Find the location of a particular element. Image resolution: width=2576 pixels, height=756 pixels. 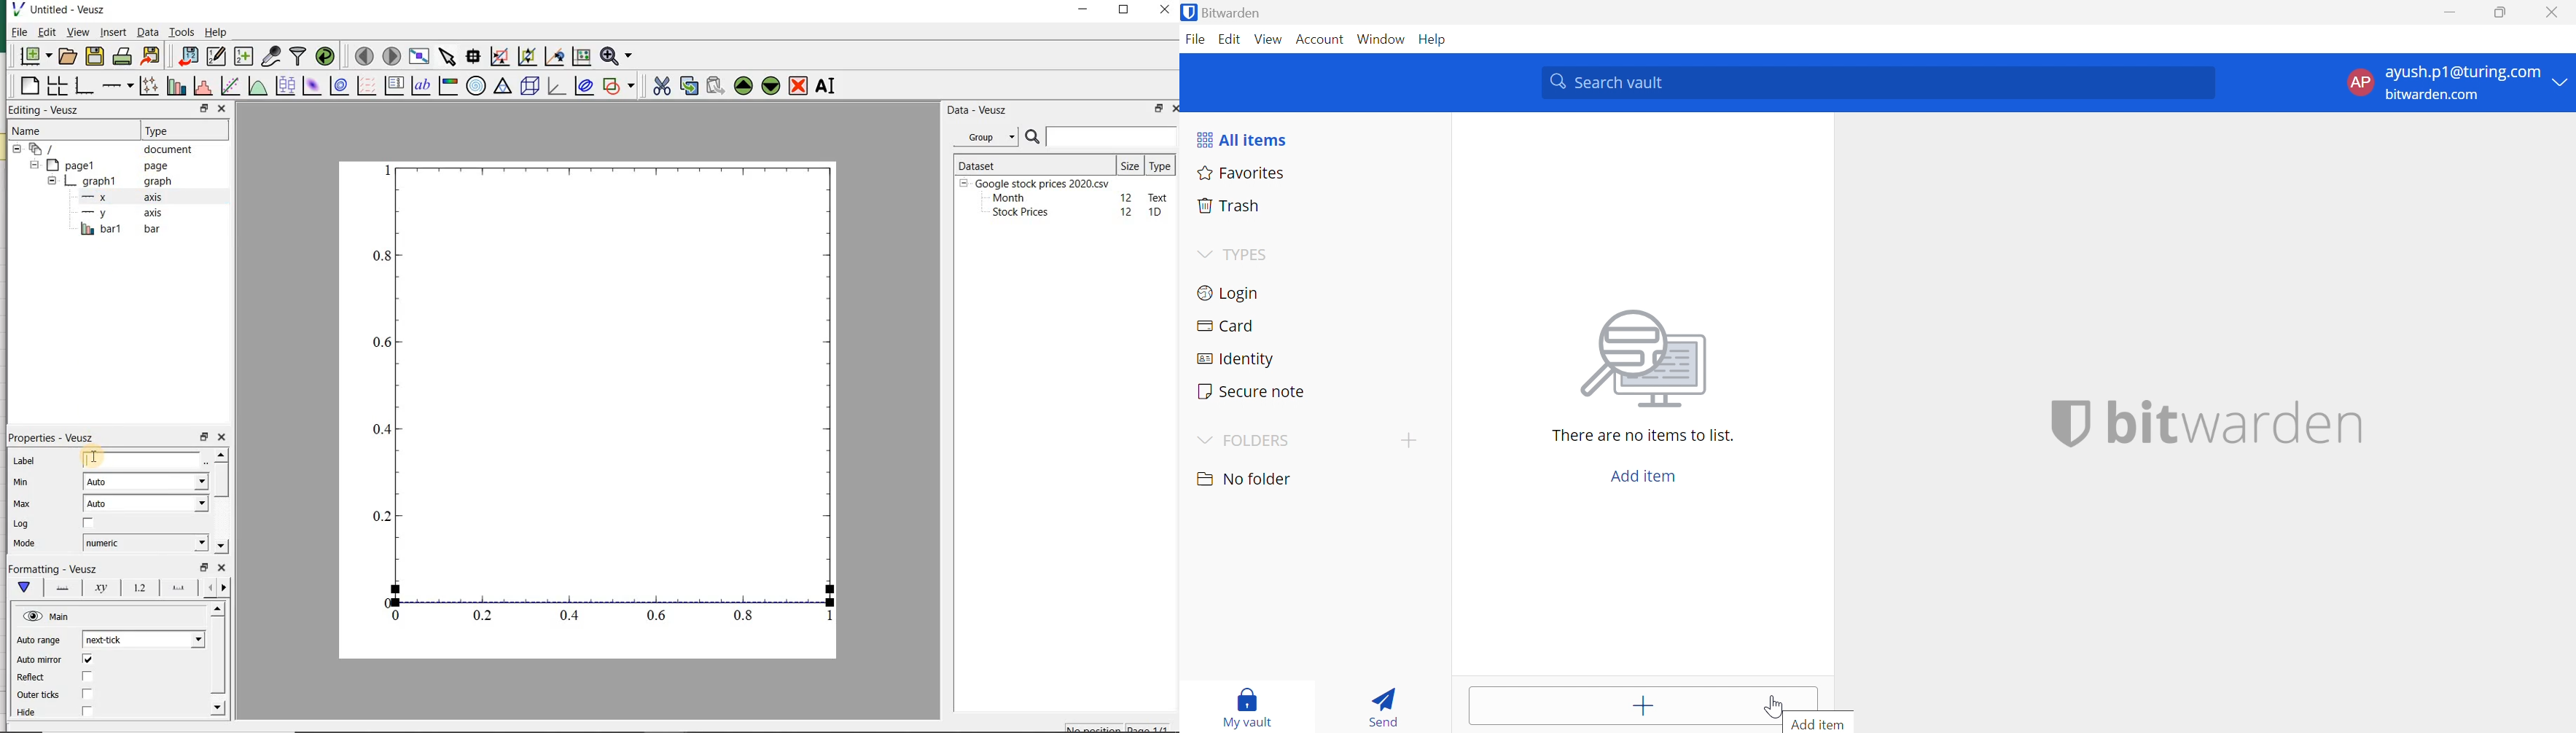

edit and enter new datasets is located at coordinates (216, 56).